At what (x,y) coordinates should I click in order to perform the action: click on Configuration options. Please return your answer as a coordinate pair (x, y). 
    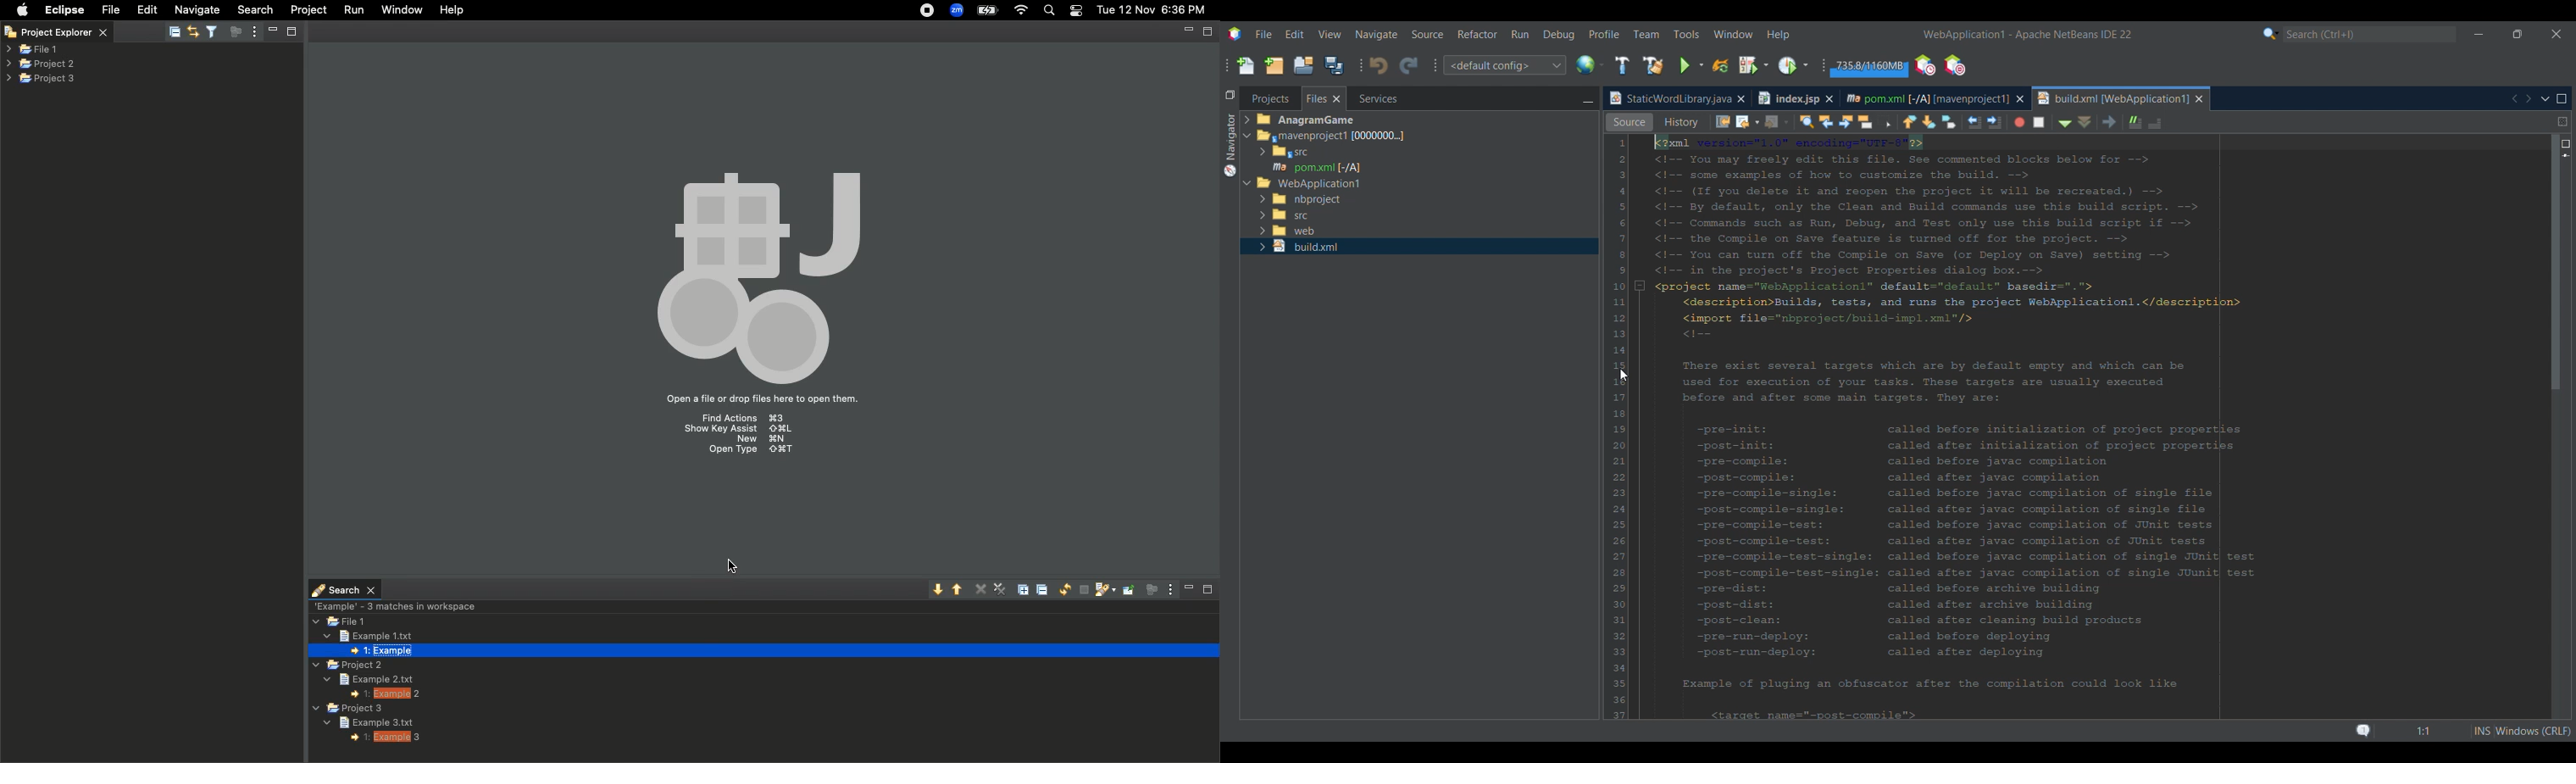
    Looking at the image, I should click on (1504, 65).